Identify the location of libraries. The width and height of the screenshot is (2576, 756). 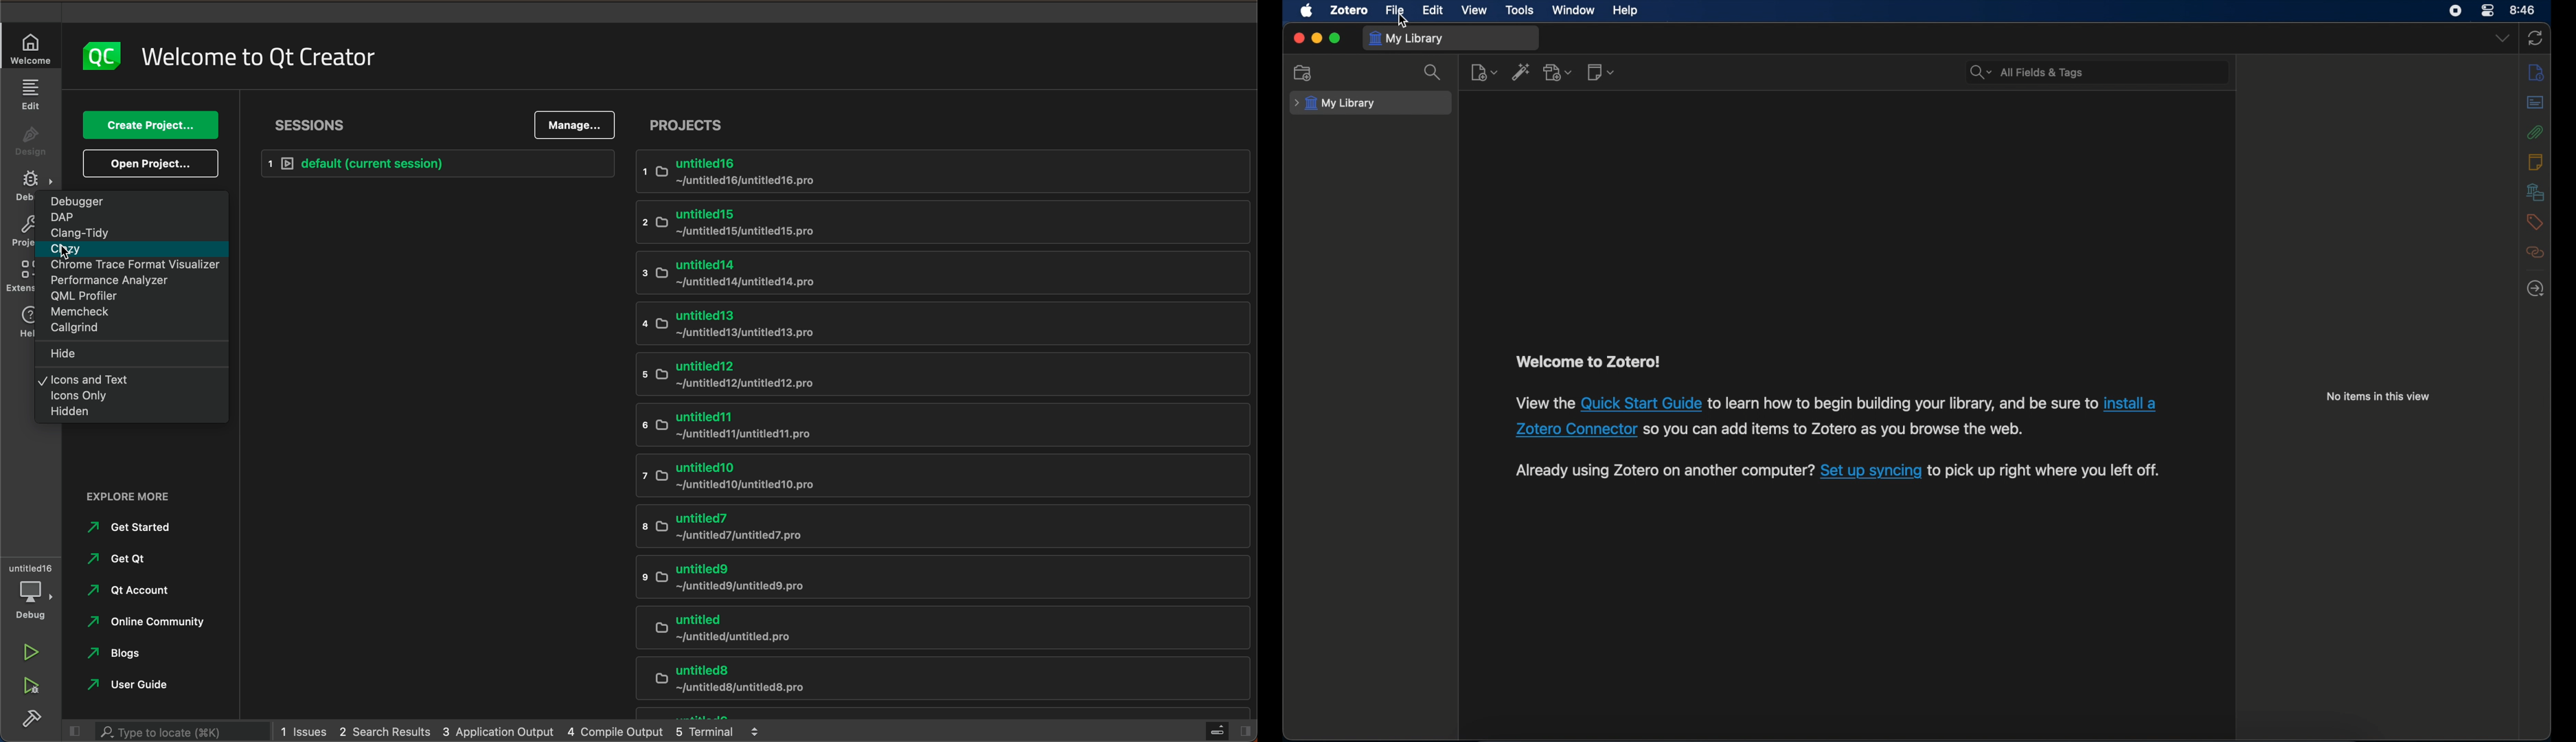
(2536, 192).